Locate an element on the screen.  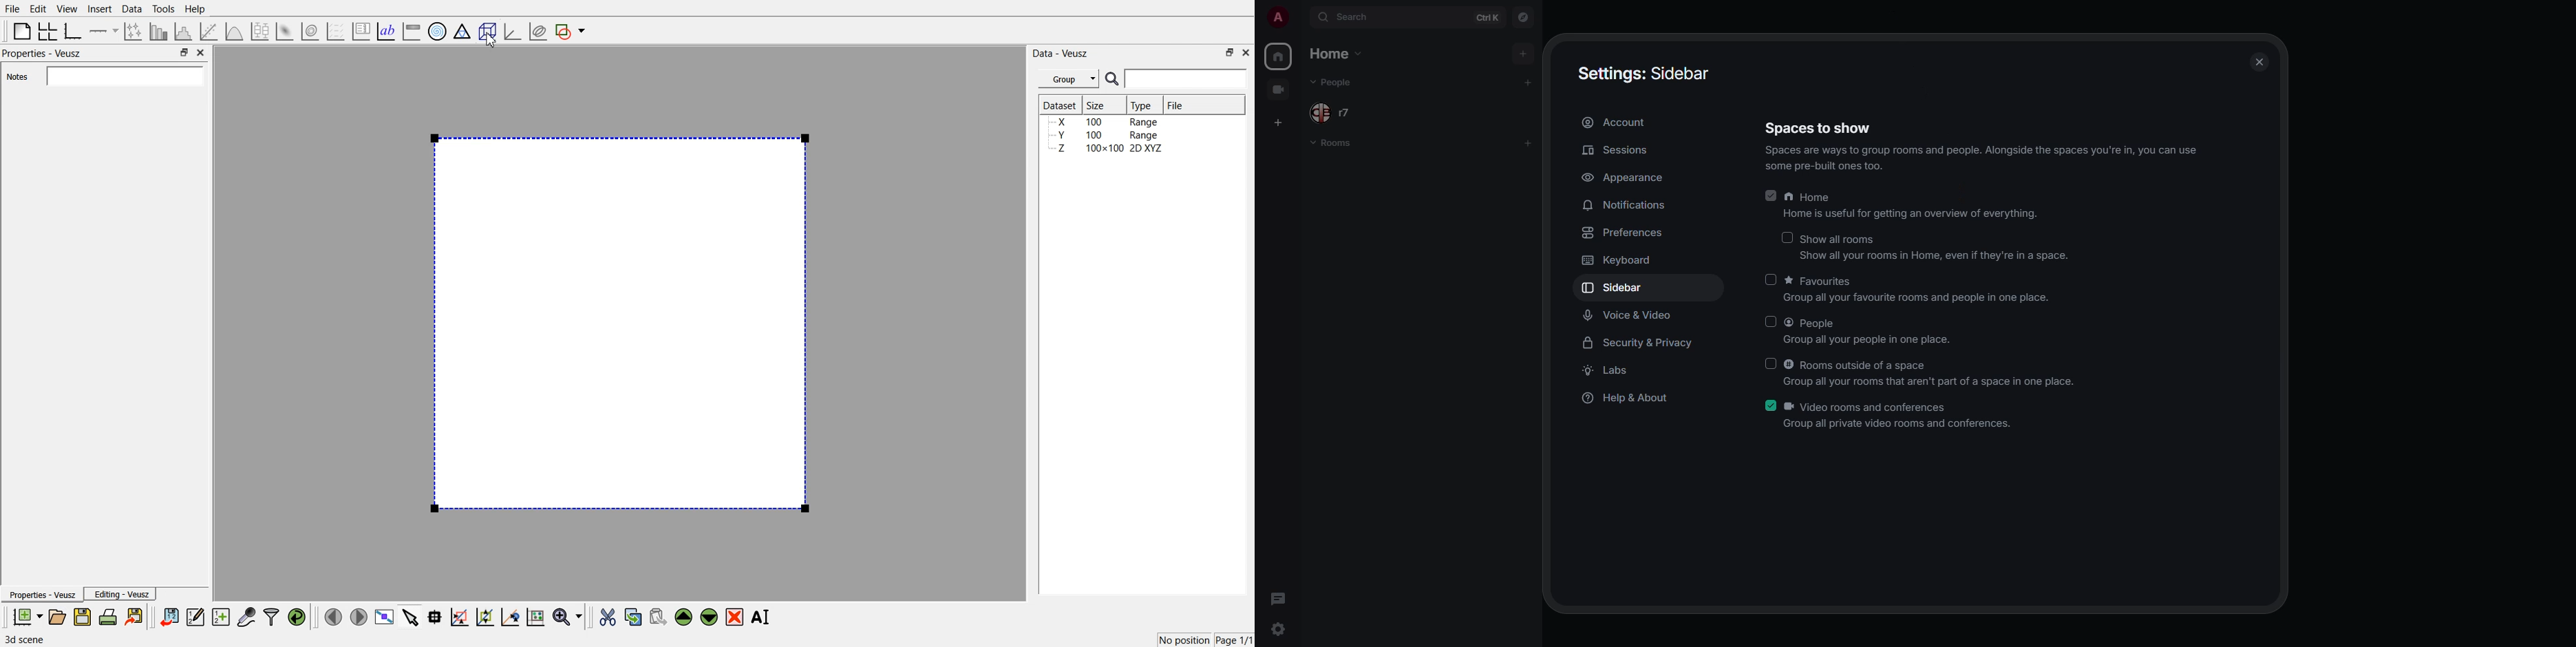
room is located at coordinates (1332, 142).